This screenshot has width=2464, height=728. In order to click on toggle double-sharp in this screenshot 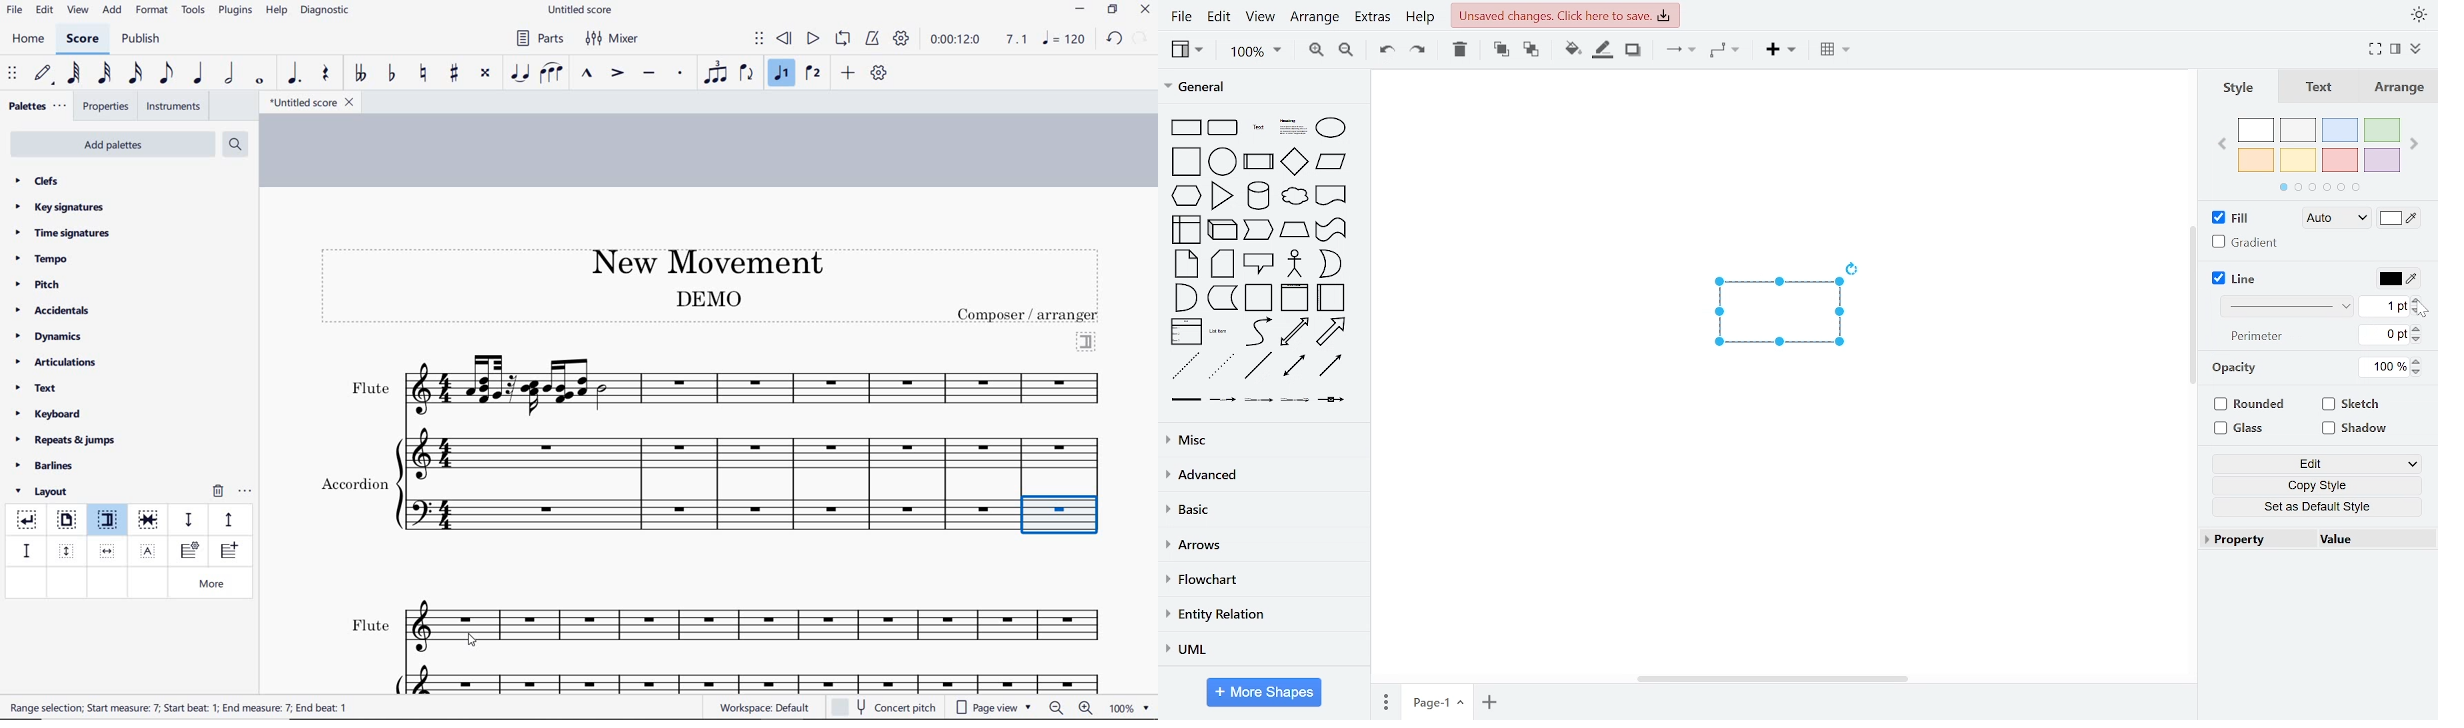, I will do `click(486, 73)`.